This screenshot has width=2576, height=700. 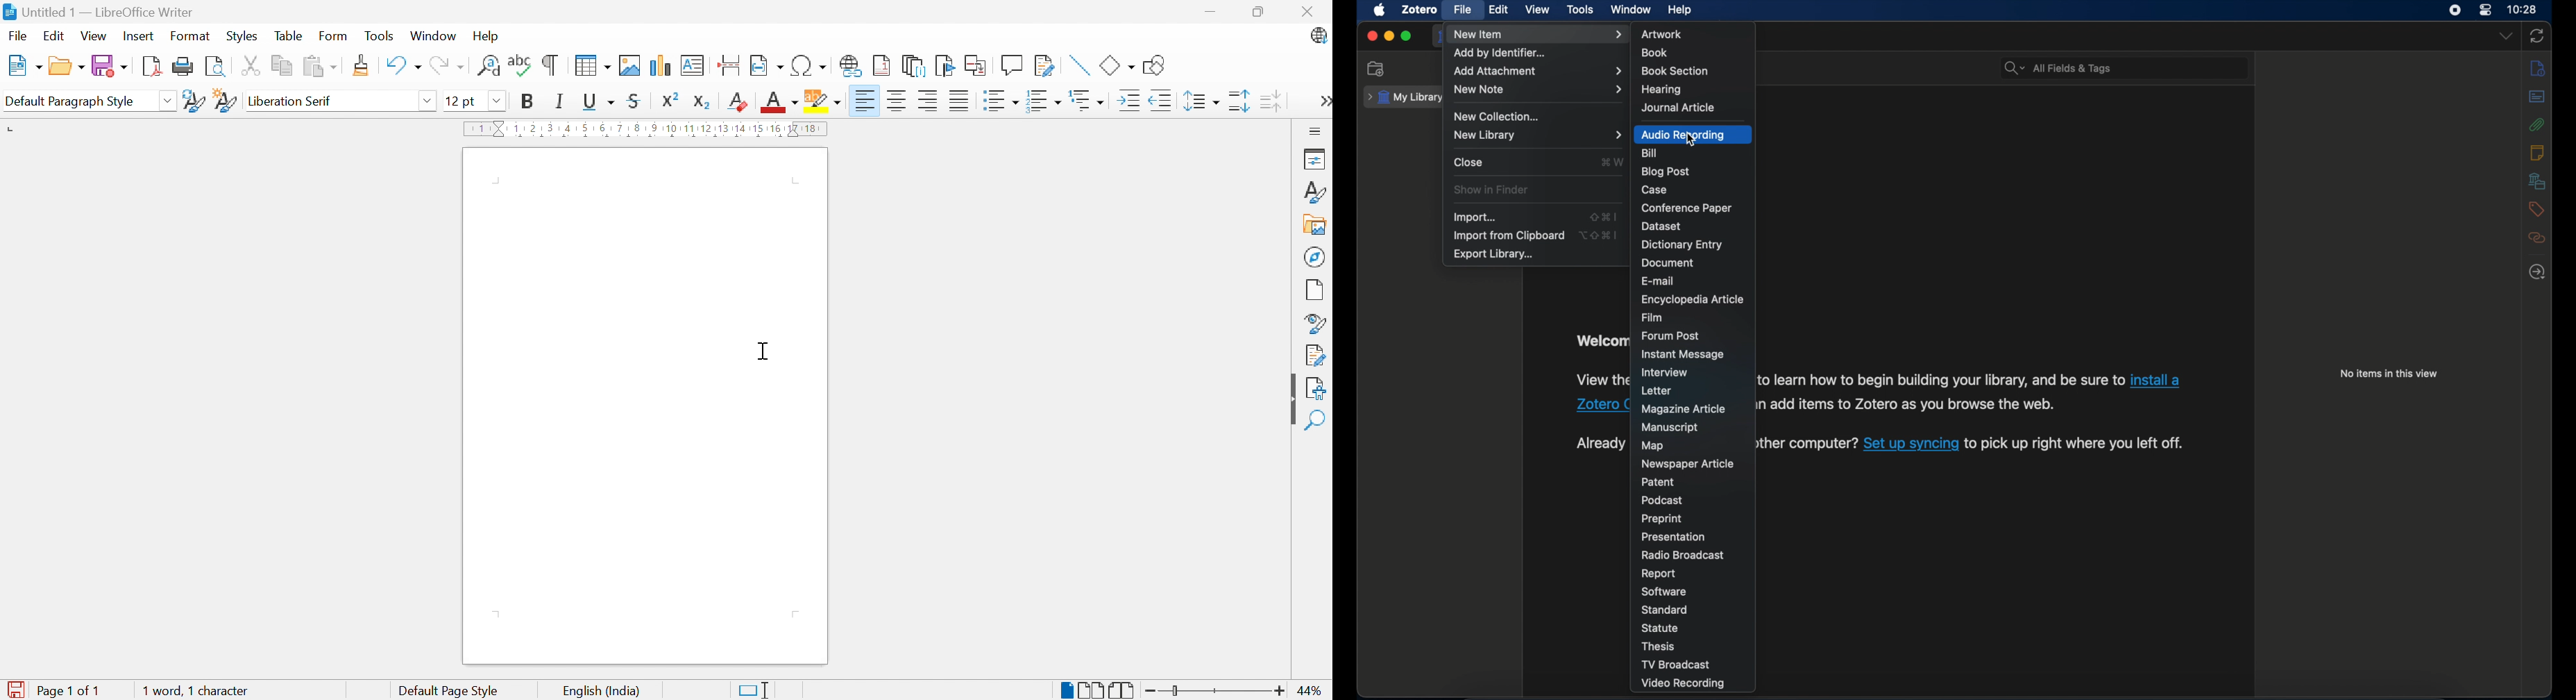 I want to click on Increase paragraph spacing, so click(x=1240, y=102).